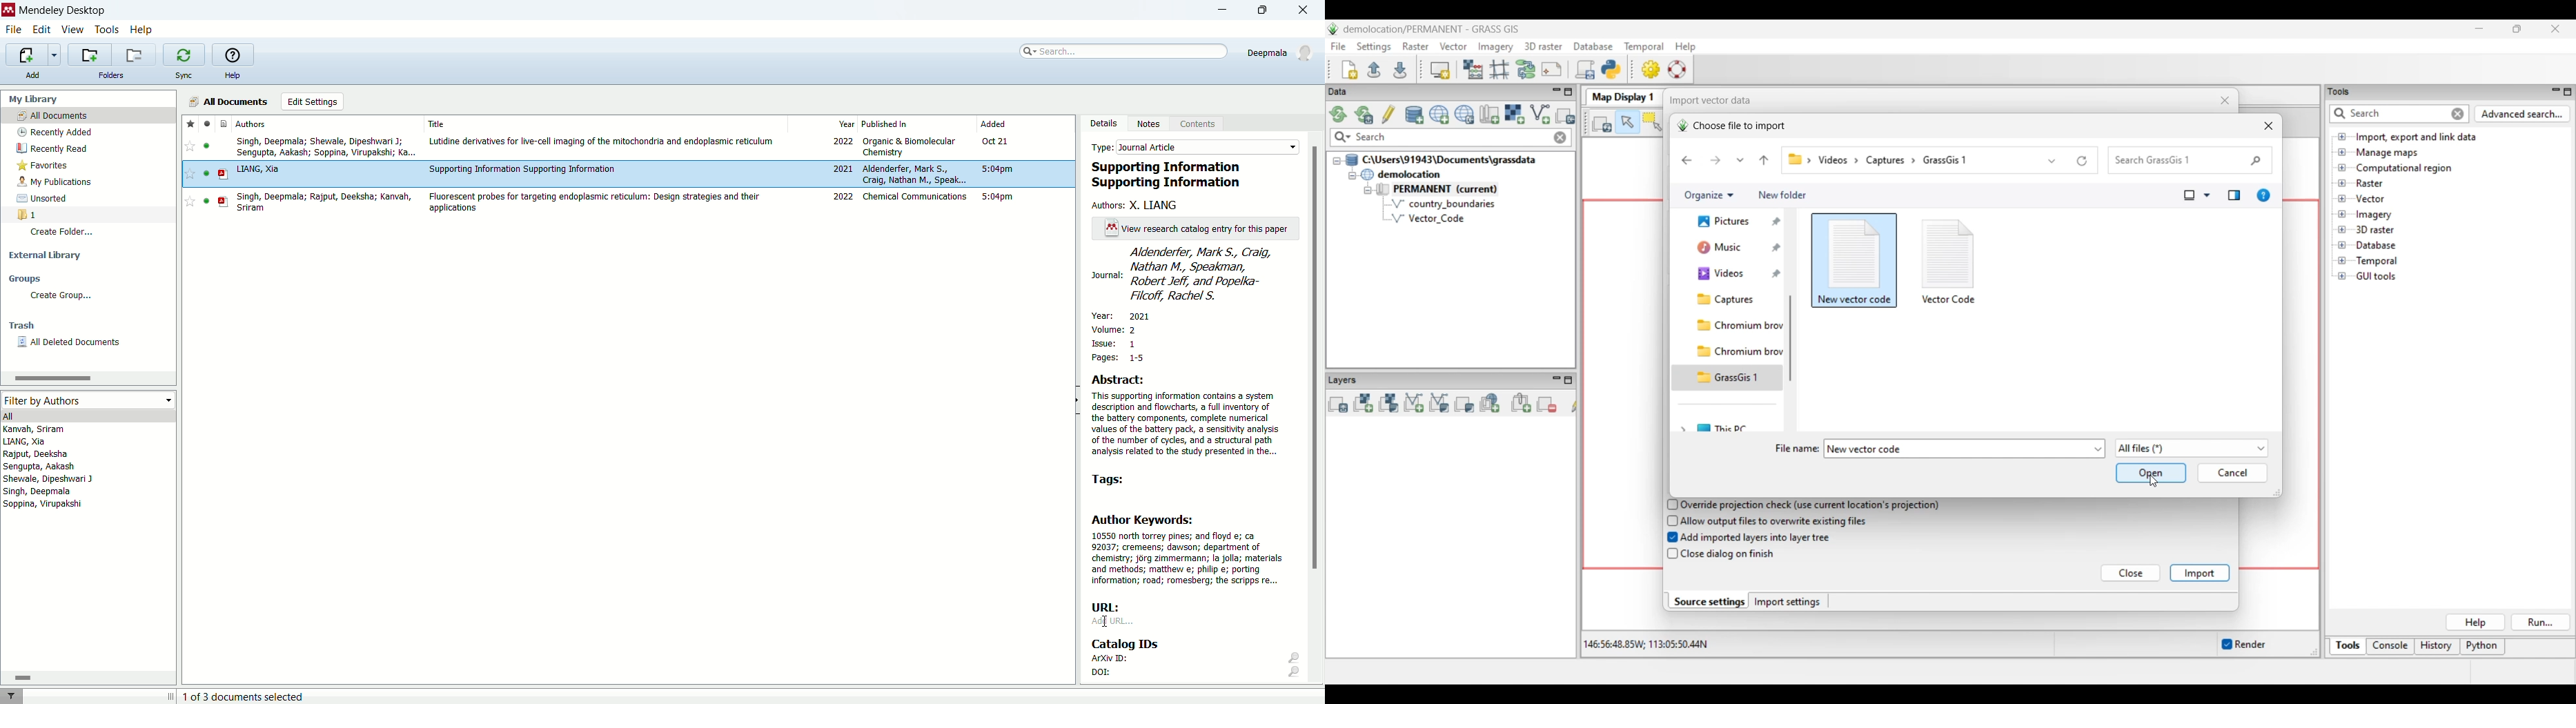 This screenshot has height=728, width=2576. What do you see at coordinates (1115, 344) in the screenshot?
I see `issue: 1` at bounding box center [1115, 344].